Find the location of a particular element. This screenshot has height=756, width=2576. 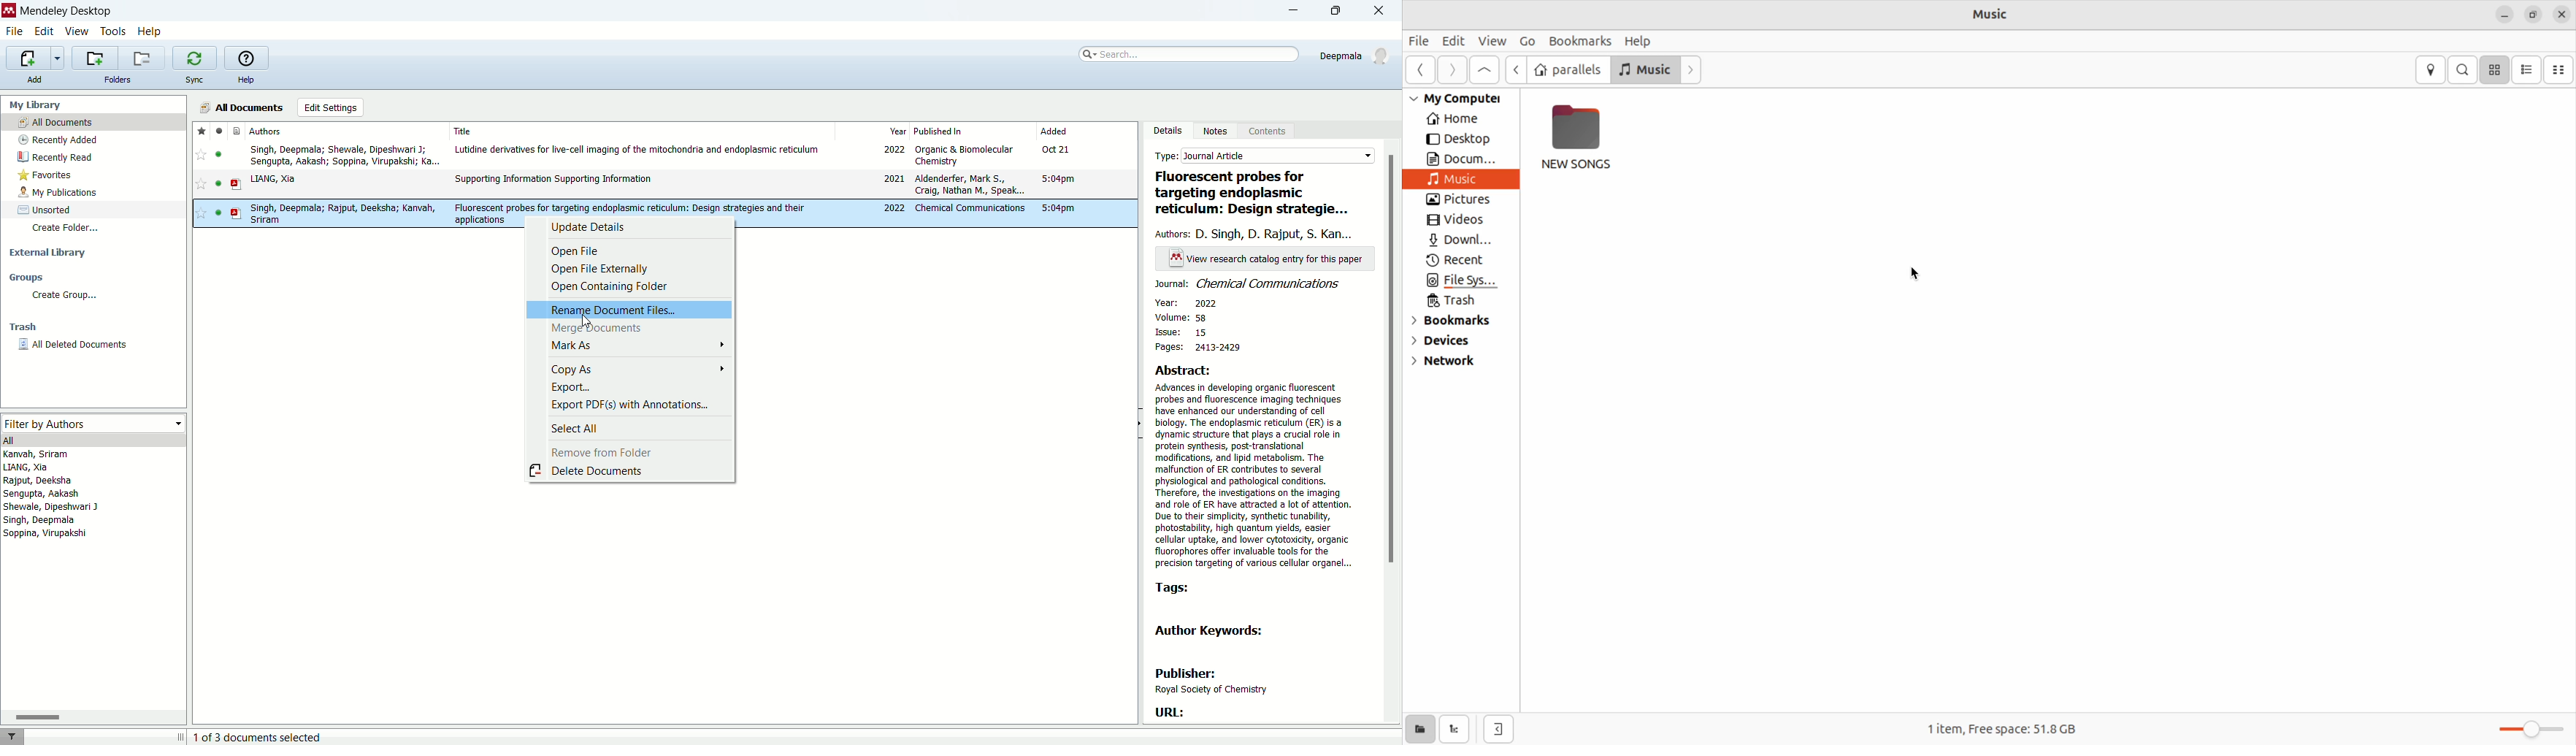

folders is located at coordinates (119, 80).